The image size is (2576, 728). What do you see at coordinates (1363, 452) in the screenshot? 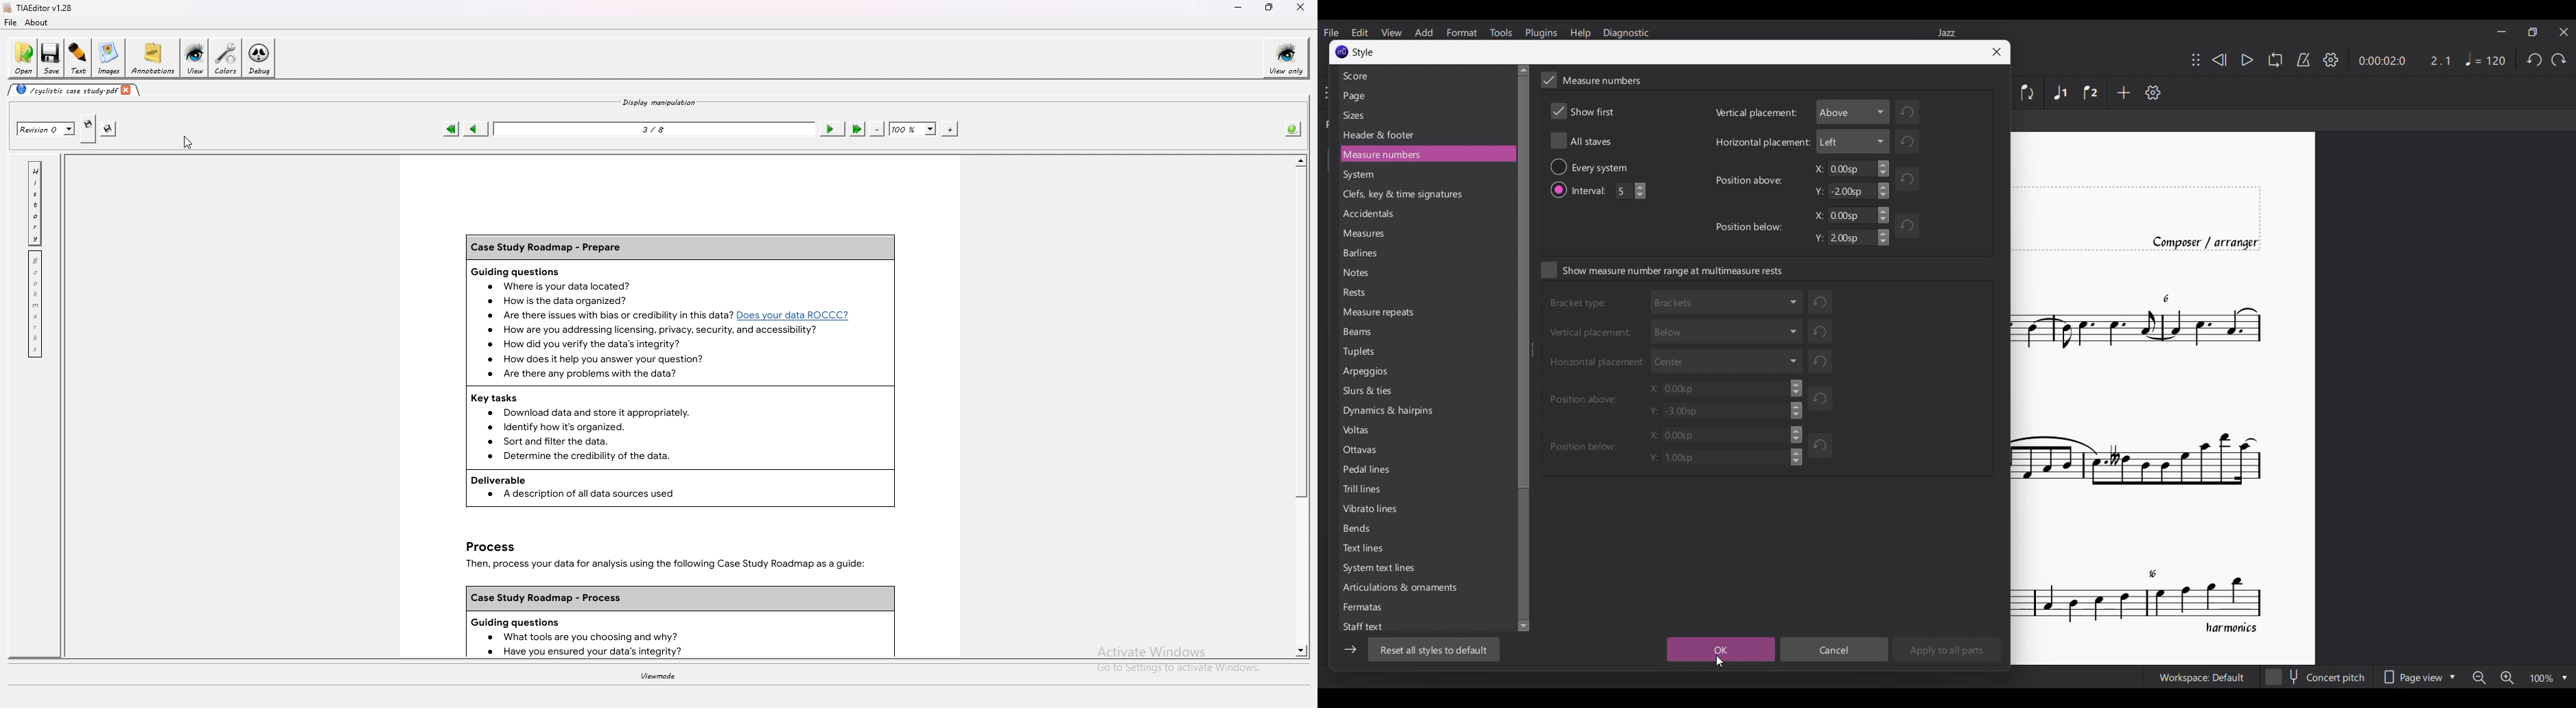
I see `Ottwas` at bounding box center [1363, 452].